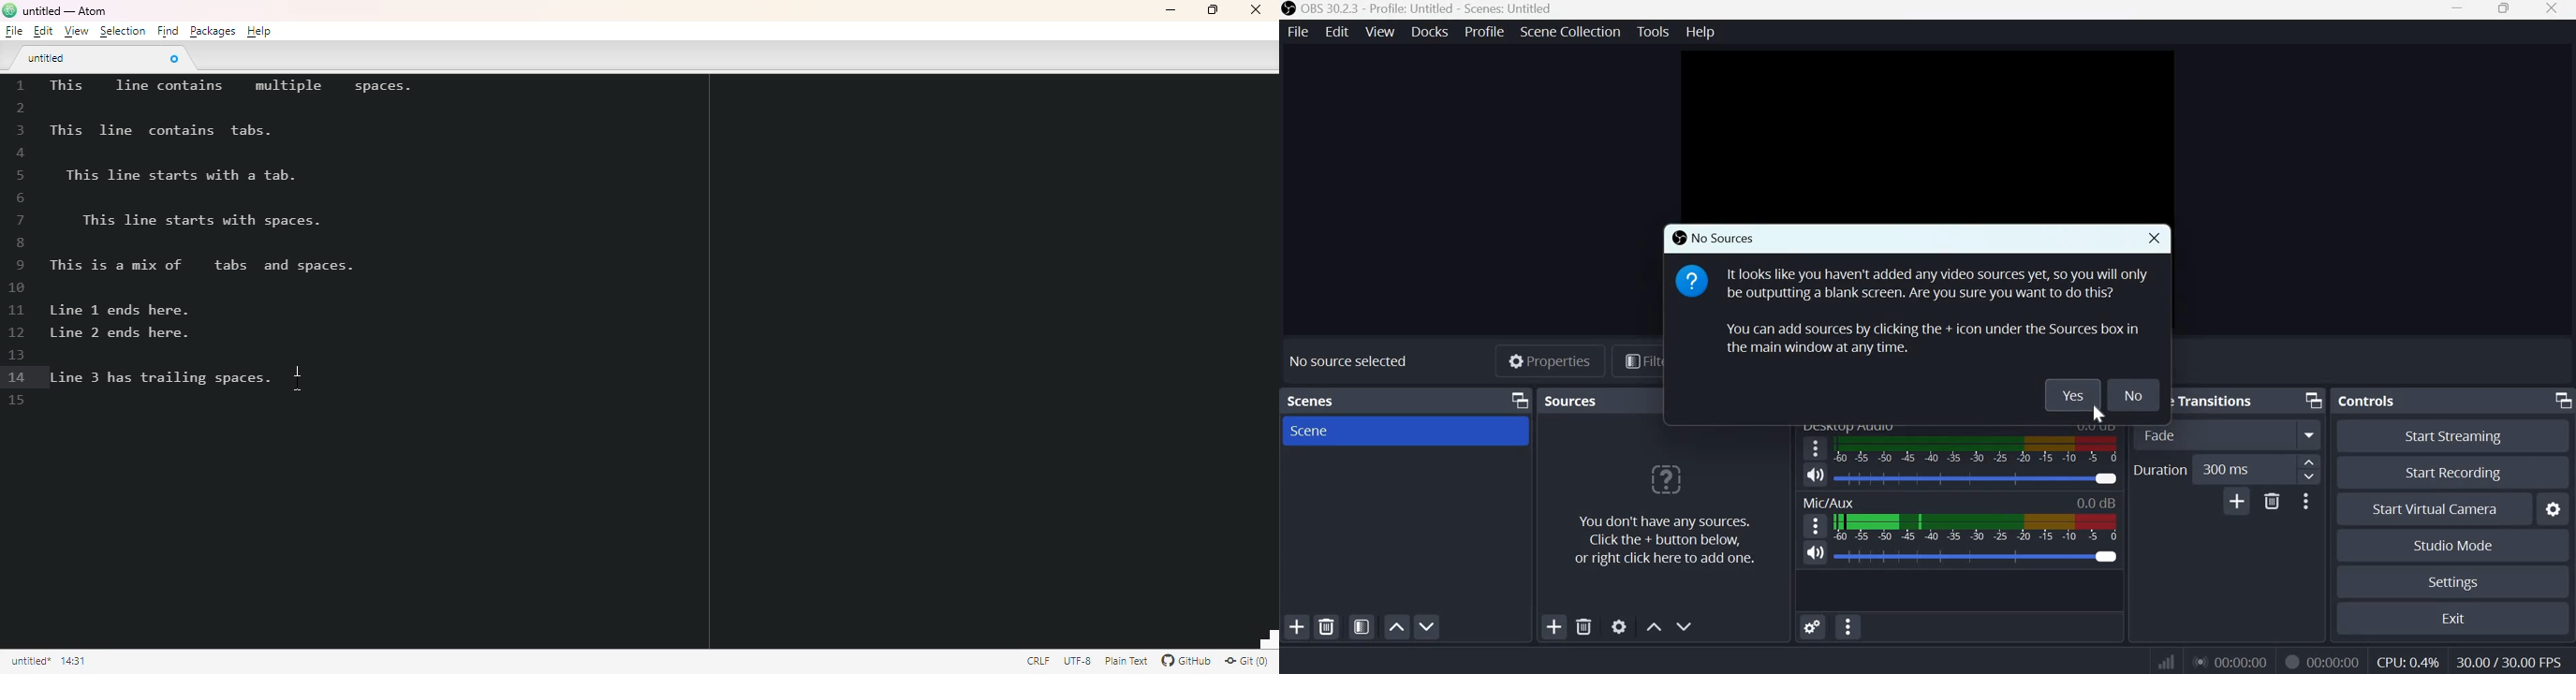  What do you see at coordinates (1428, 32) in the screenshot?
I see `Docks` at bounding box center [1428, 32].